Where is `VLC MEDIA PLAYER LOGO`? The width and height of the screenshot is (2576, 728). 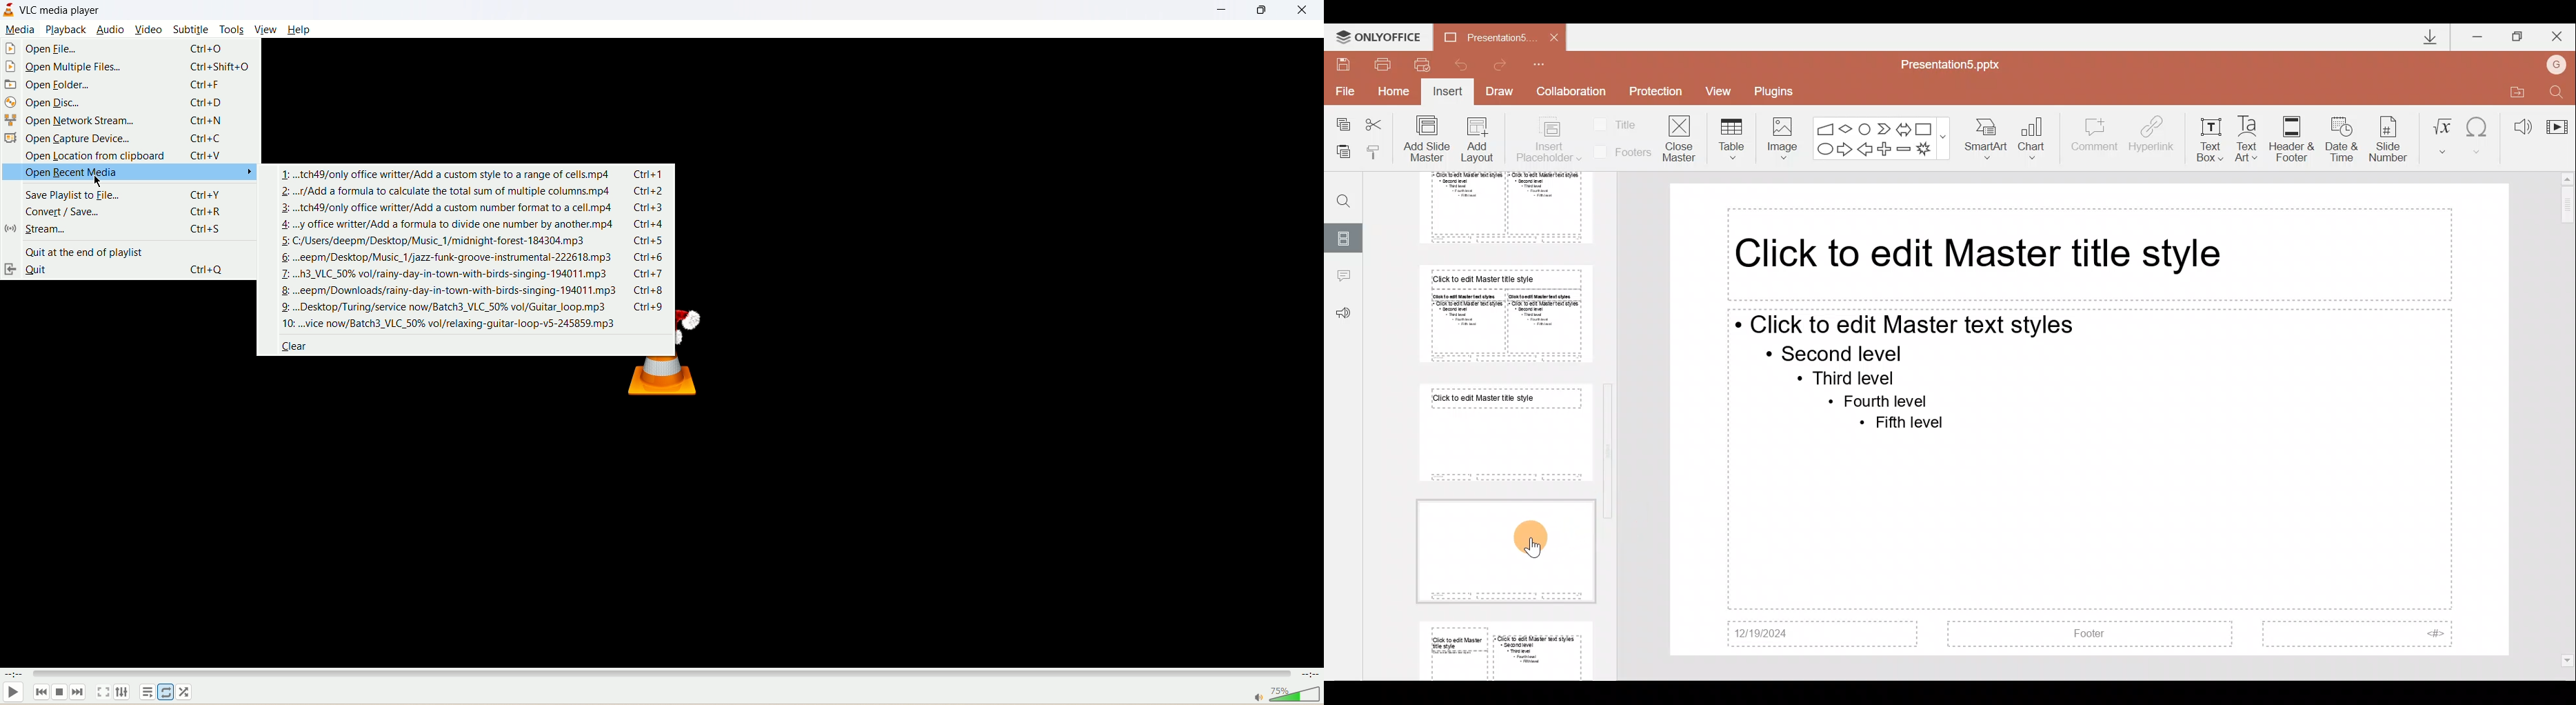 VLC MEDIA PLAYER LOGO is located at coordinates (672, 386).